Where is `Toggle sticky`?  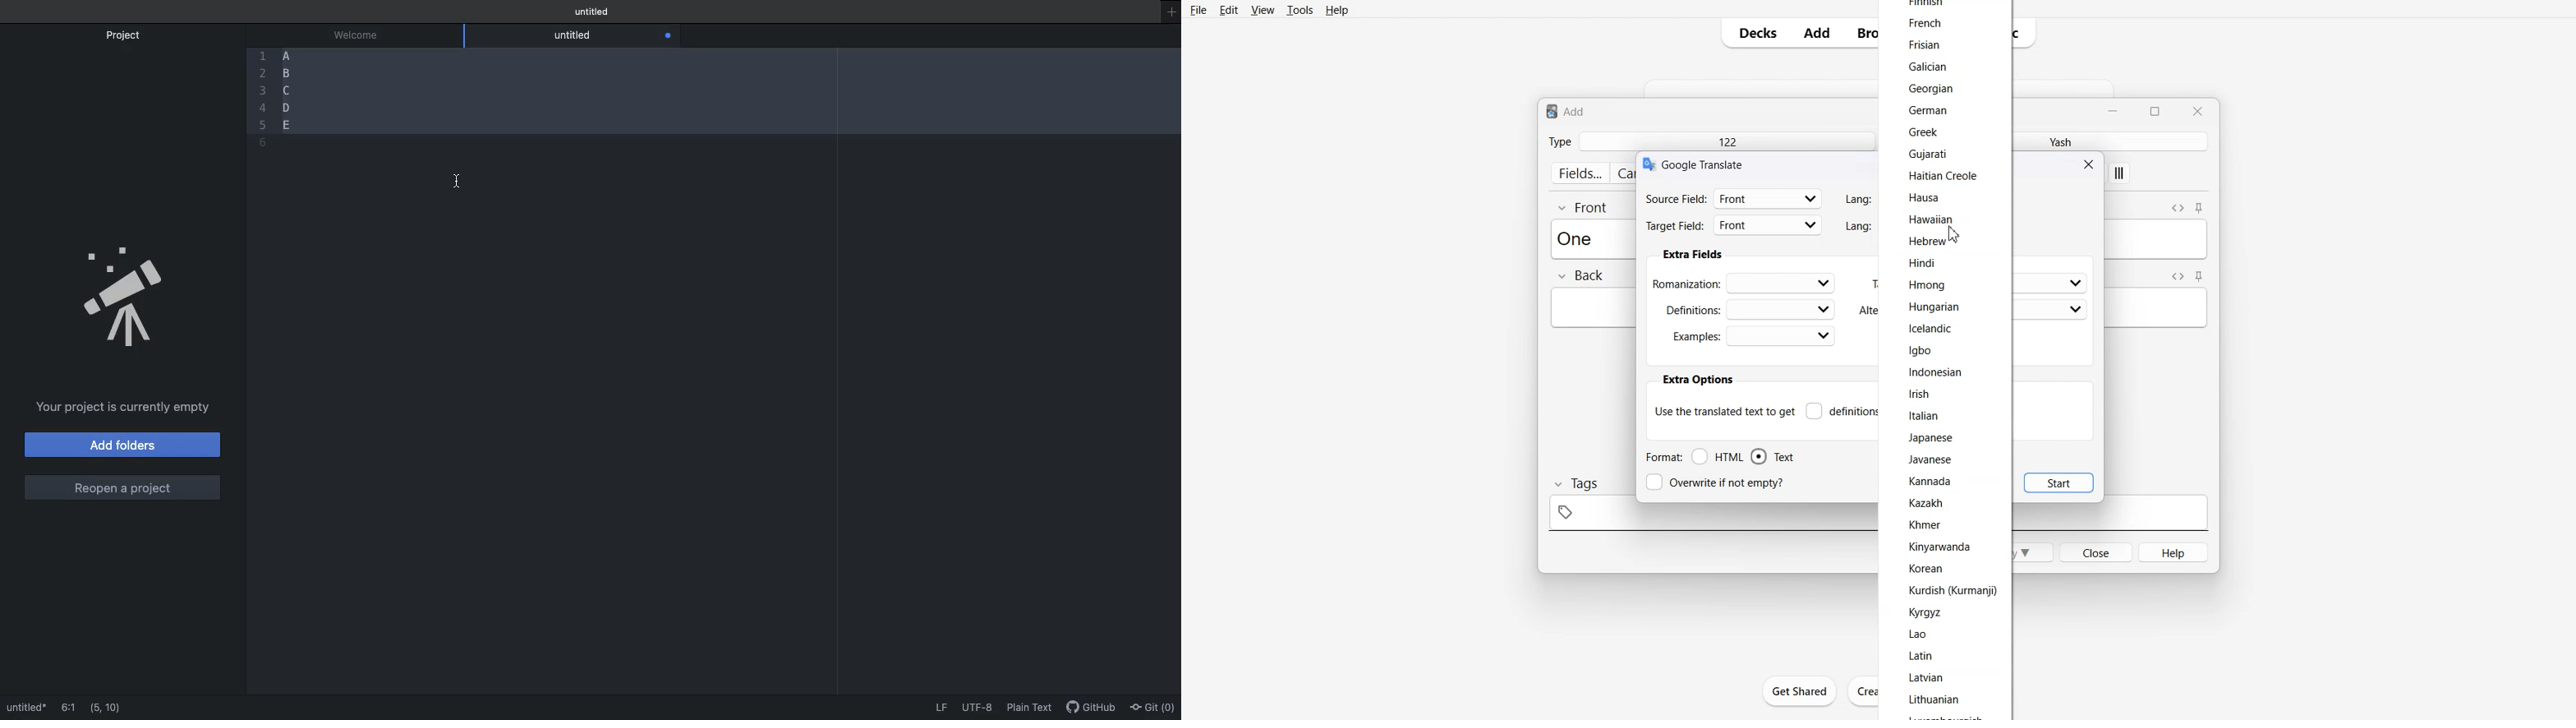 Toggle sticky is located at coordinates (2200, 276).